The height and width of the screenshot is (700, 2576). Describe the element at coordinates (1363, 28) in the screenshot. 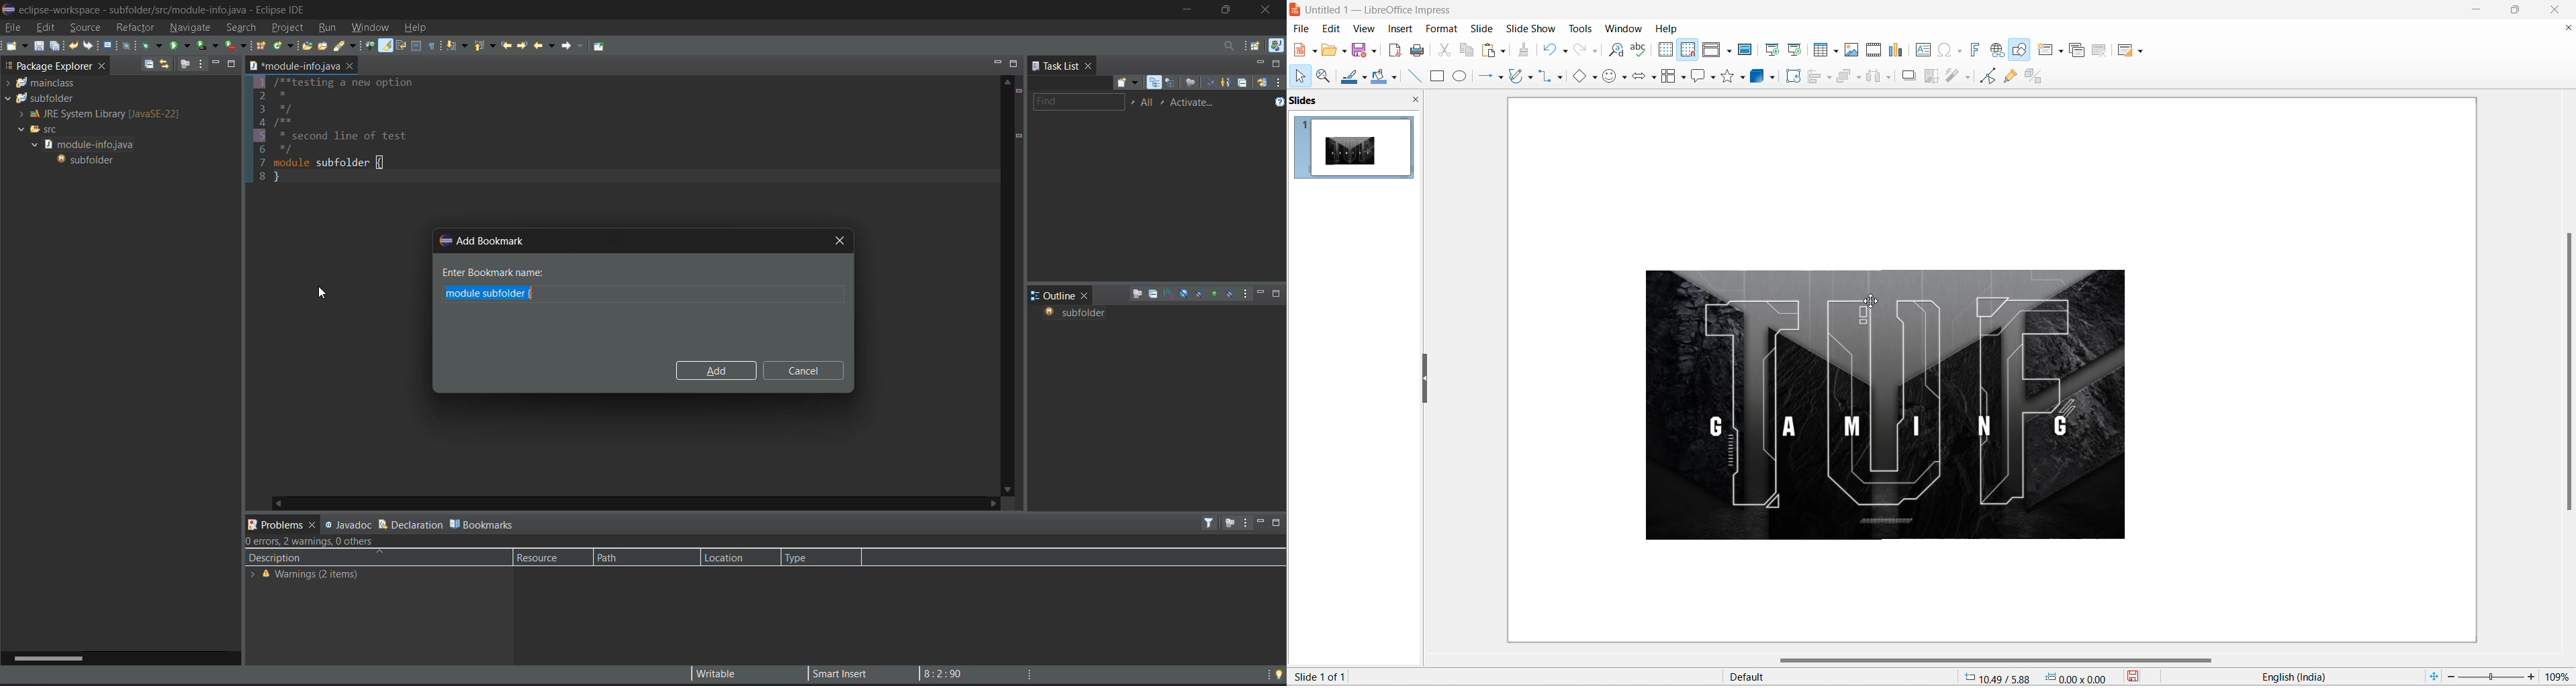

I see `view` at that location.